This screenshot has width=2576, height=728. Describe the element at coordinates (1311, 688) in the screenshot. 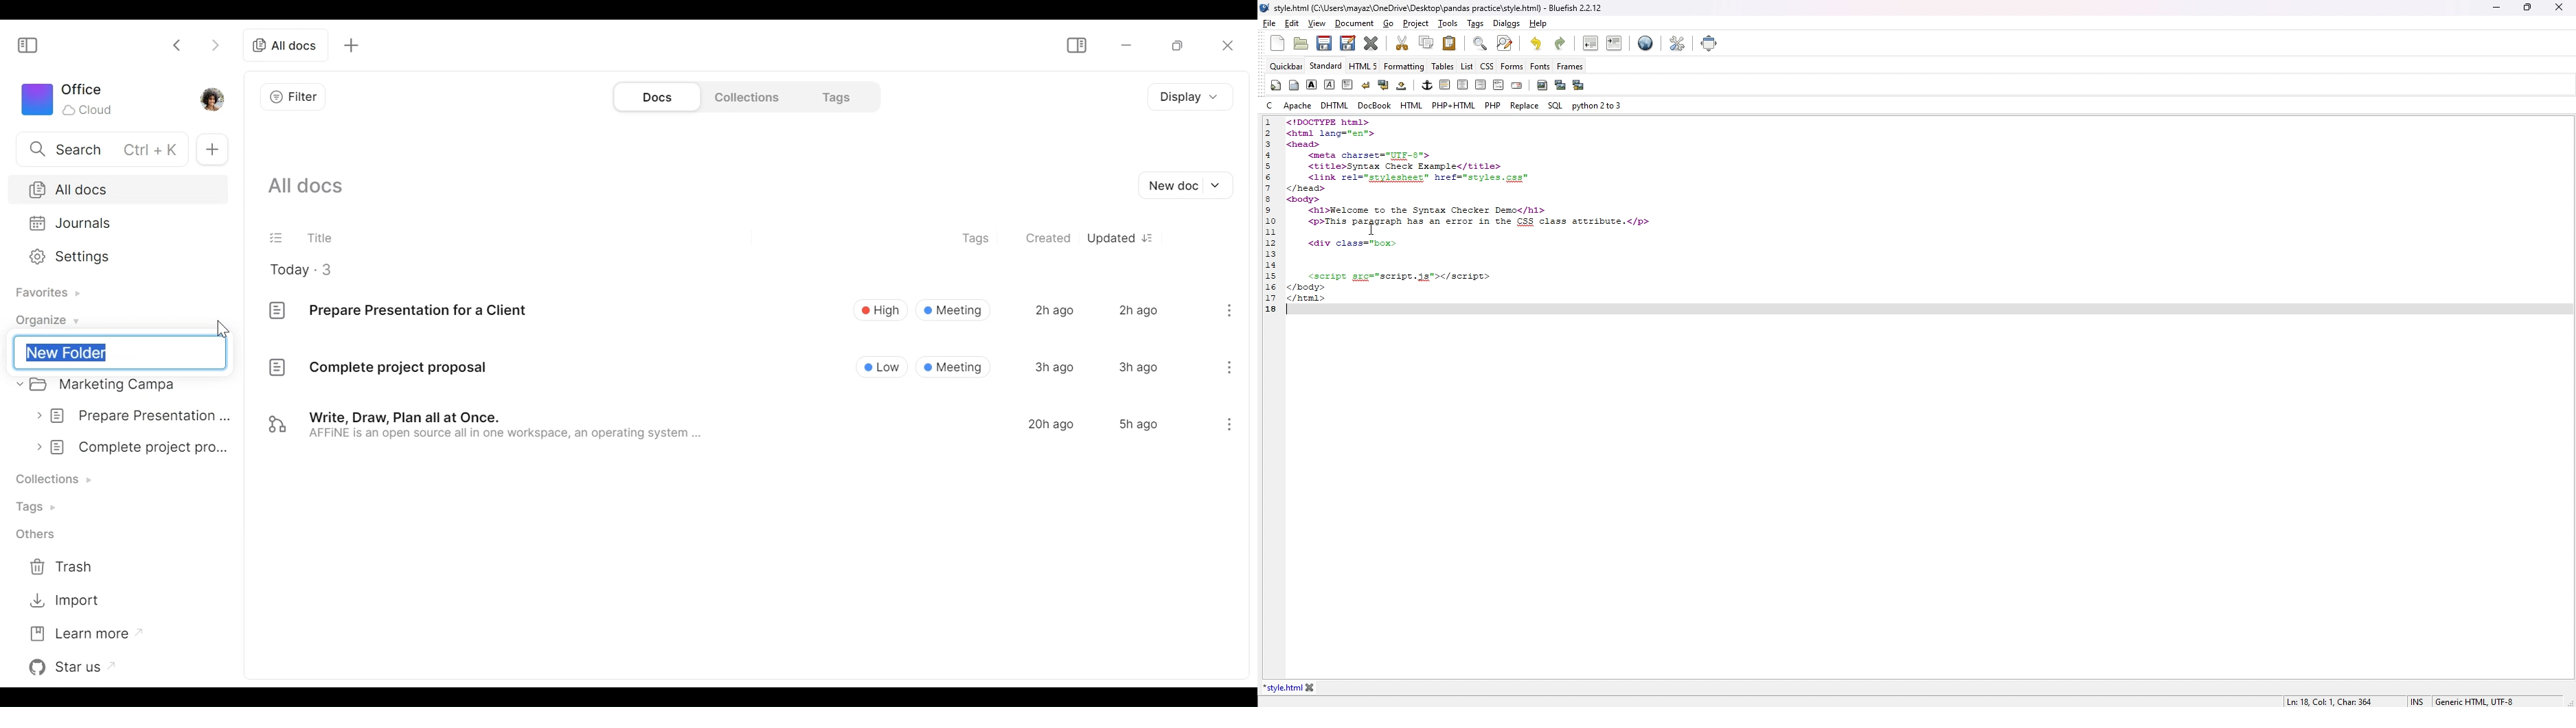

I see `close tab` at that location.